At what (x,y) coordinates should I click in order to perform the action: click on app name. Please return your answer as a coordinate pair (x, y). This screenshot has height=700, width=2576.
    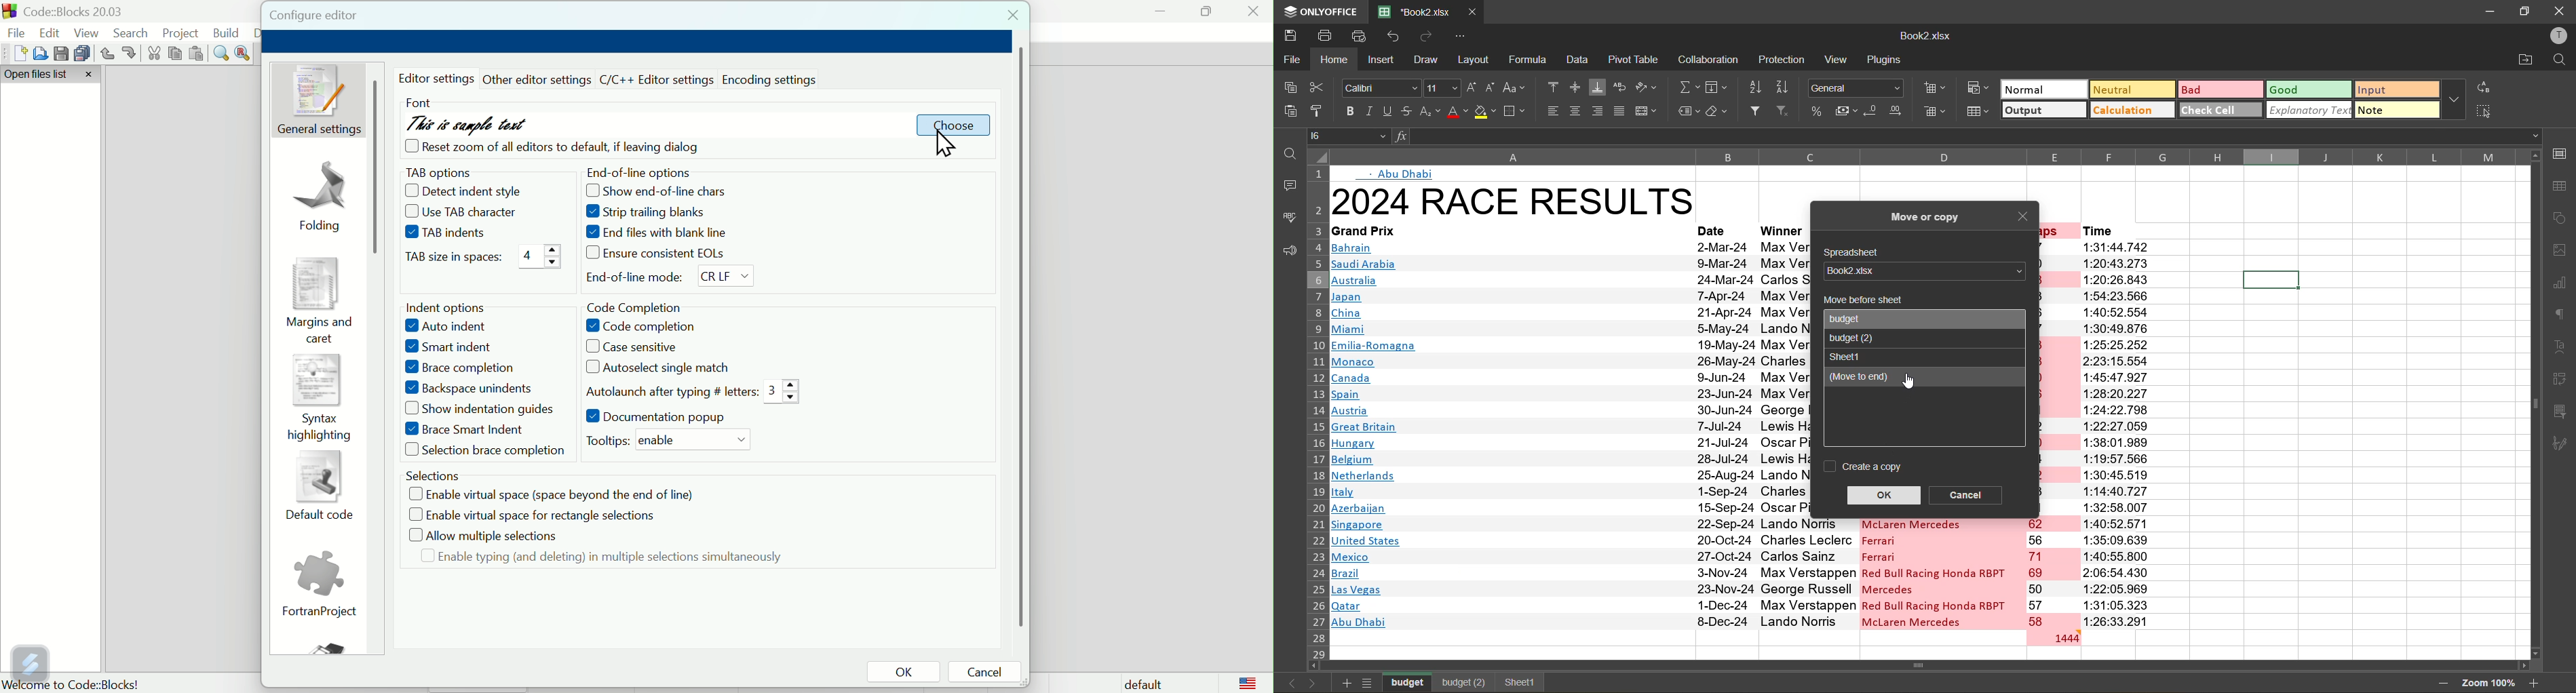
    Looking at the image, I should click on (1319, 9).